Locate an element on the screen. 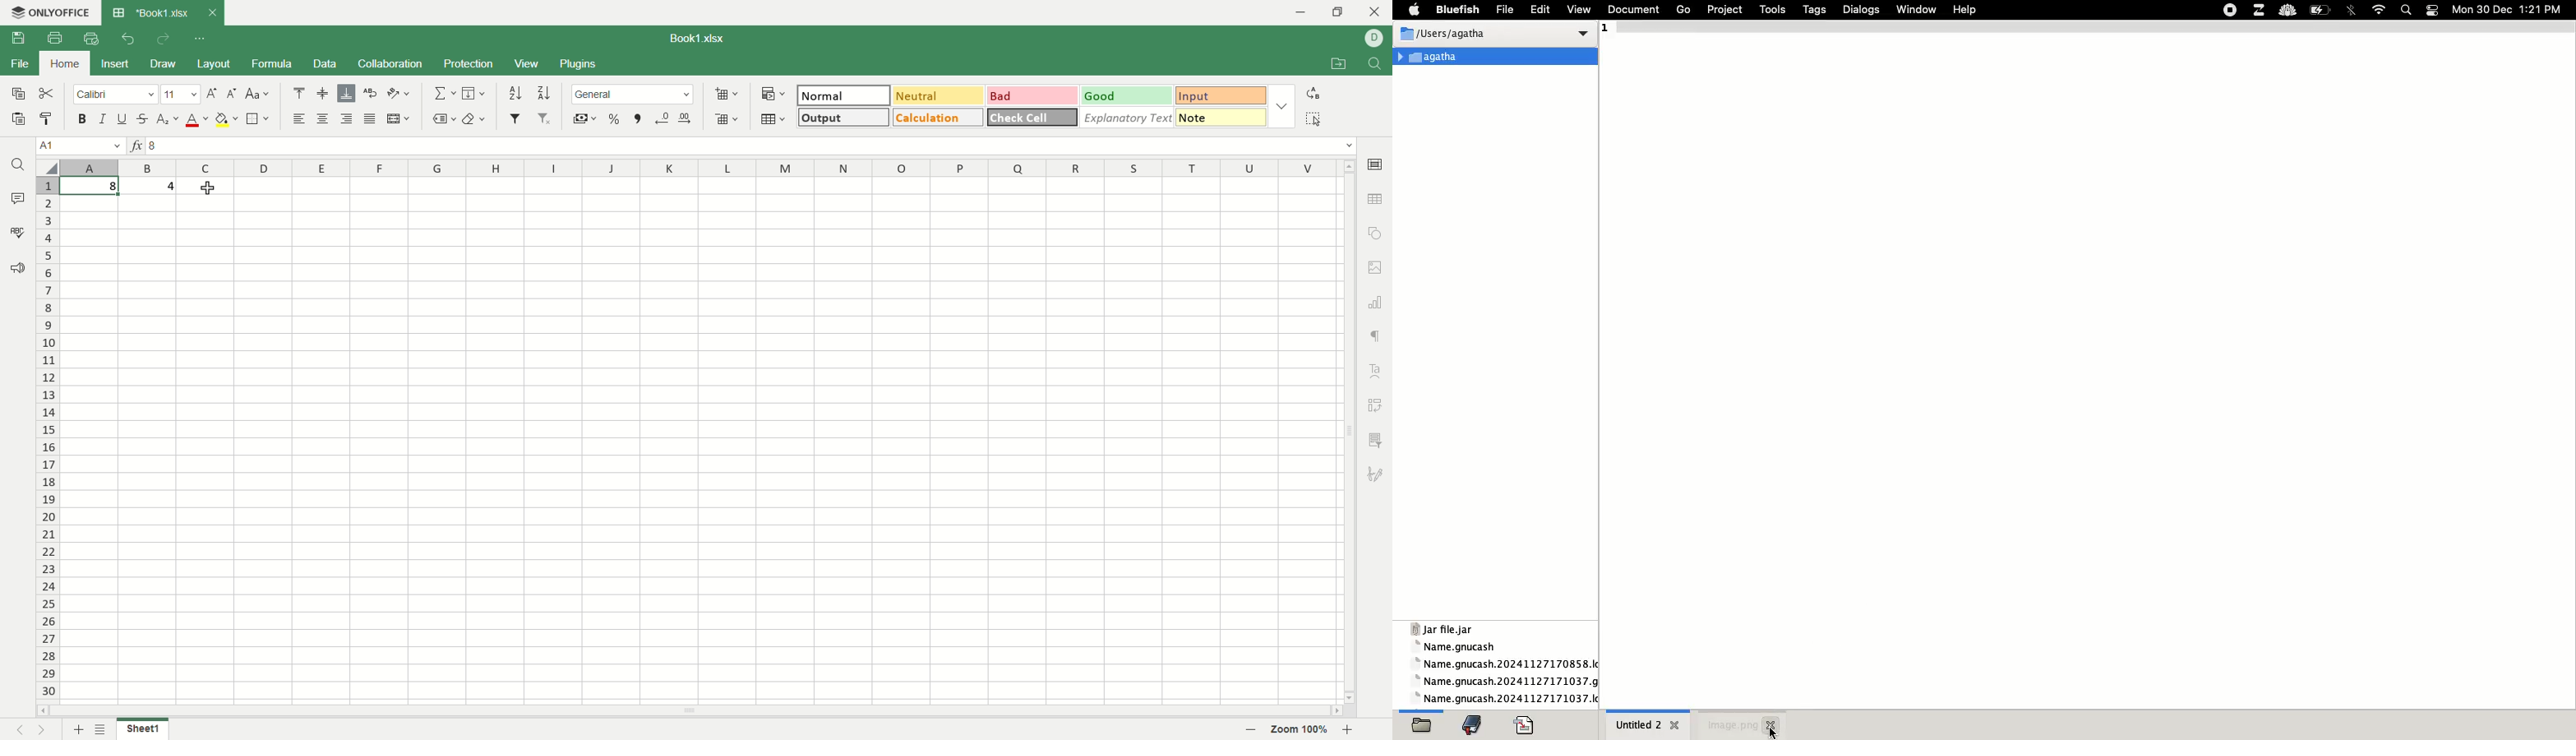 This screenshot has width=2576, height=756. 4 is located at coordinates (168, 187).